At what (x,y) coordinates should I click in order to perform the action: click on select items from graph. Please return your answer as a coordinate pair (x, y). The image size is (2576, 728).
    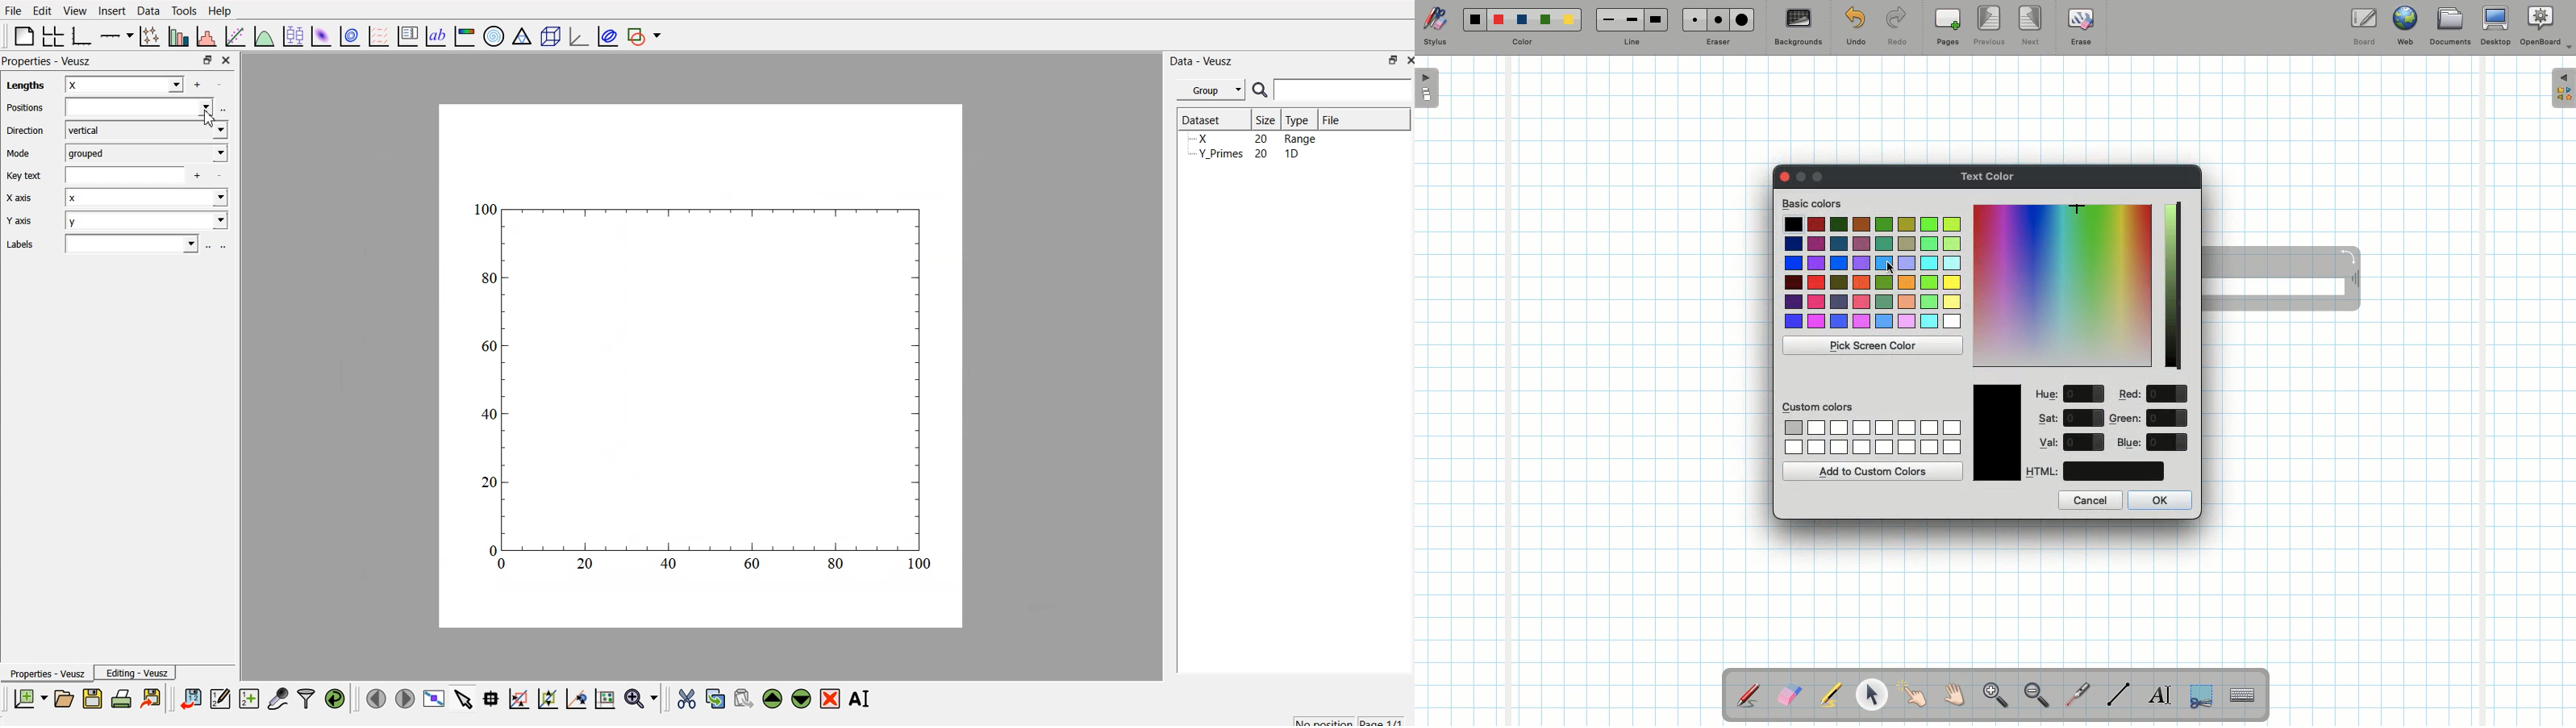
    Looking at the image, I should click on (465, 698).